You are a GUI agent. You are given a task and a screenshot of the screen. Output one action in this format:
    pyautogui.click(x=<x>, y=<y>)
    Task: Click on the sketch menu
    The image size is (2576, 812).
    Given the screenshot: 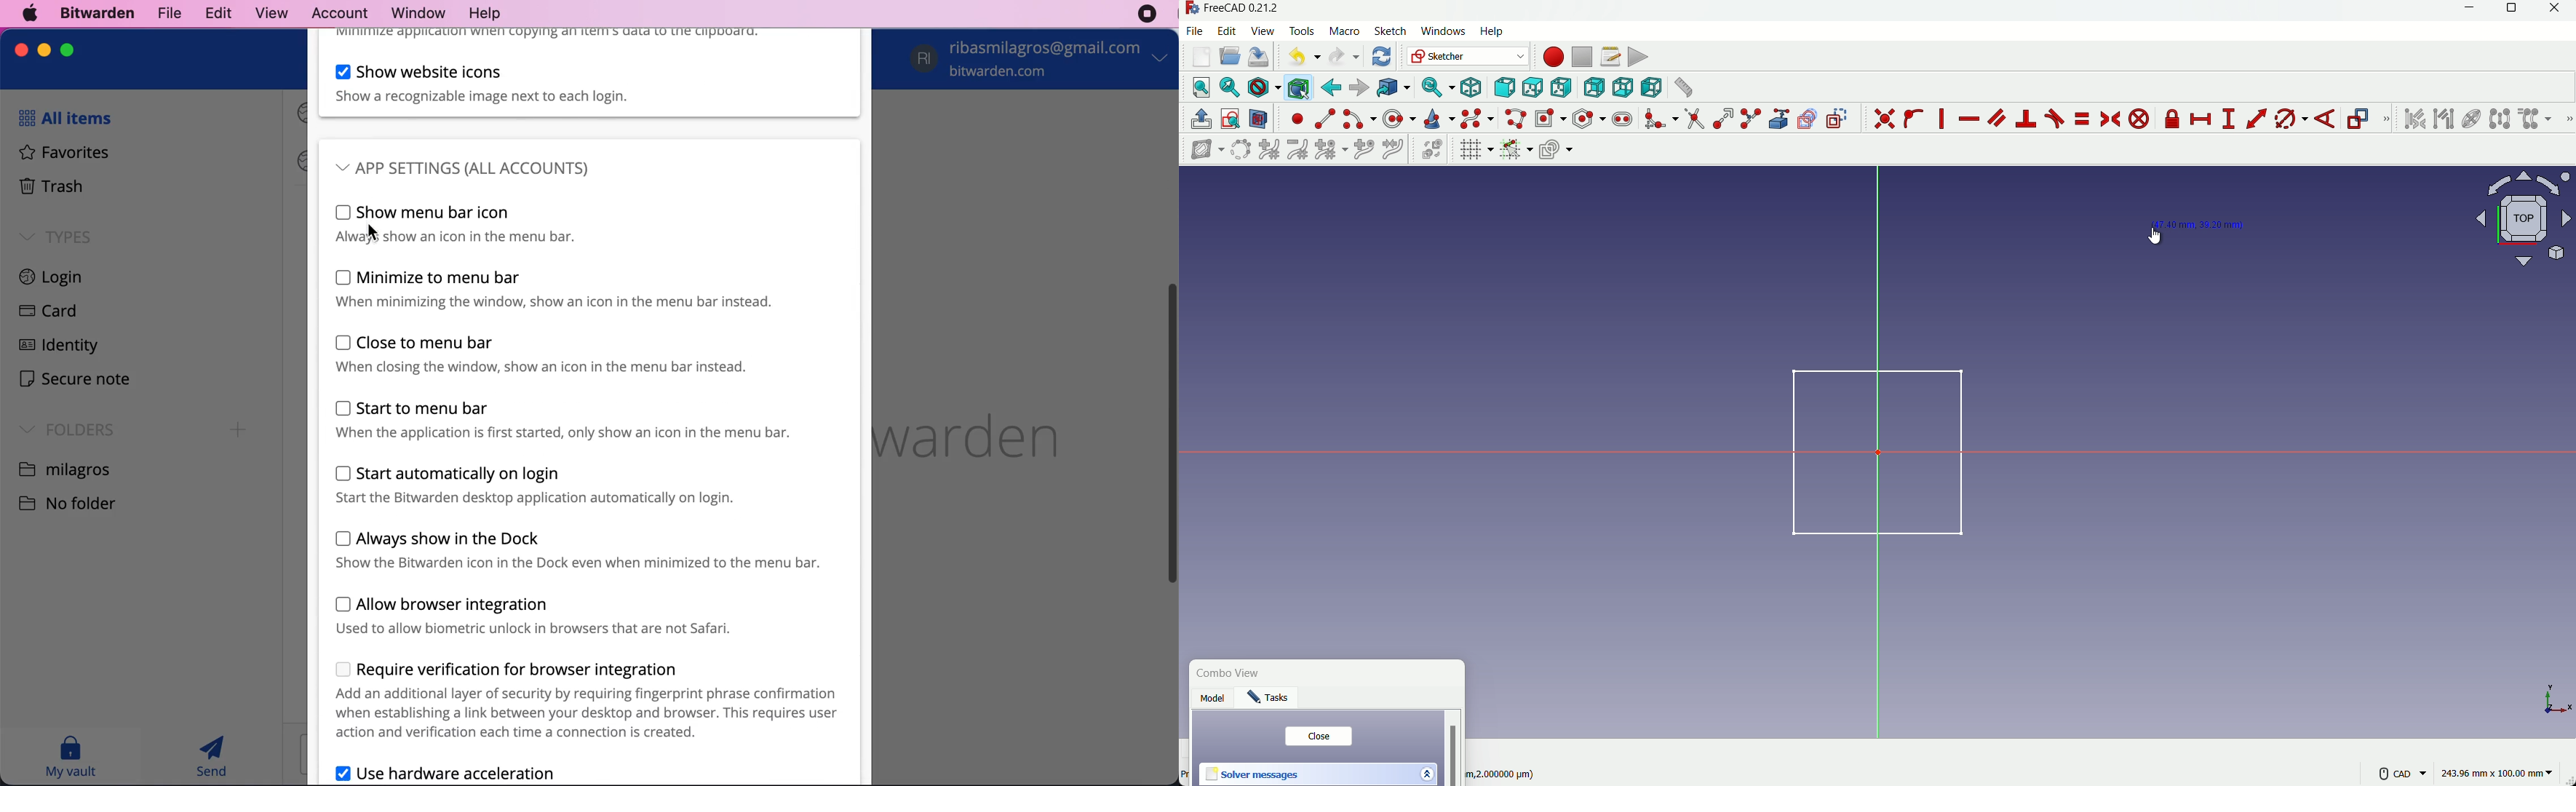 What is the action you would take?
    pyautogui.click(x=1388, y=32)
    